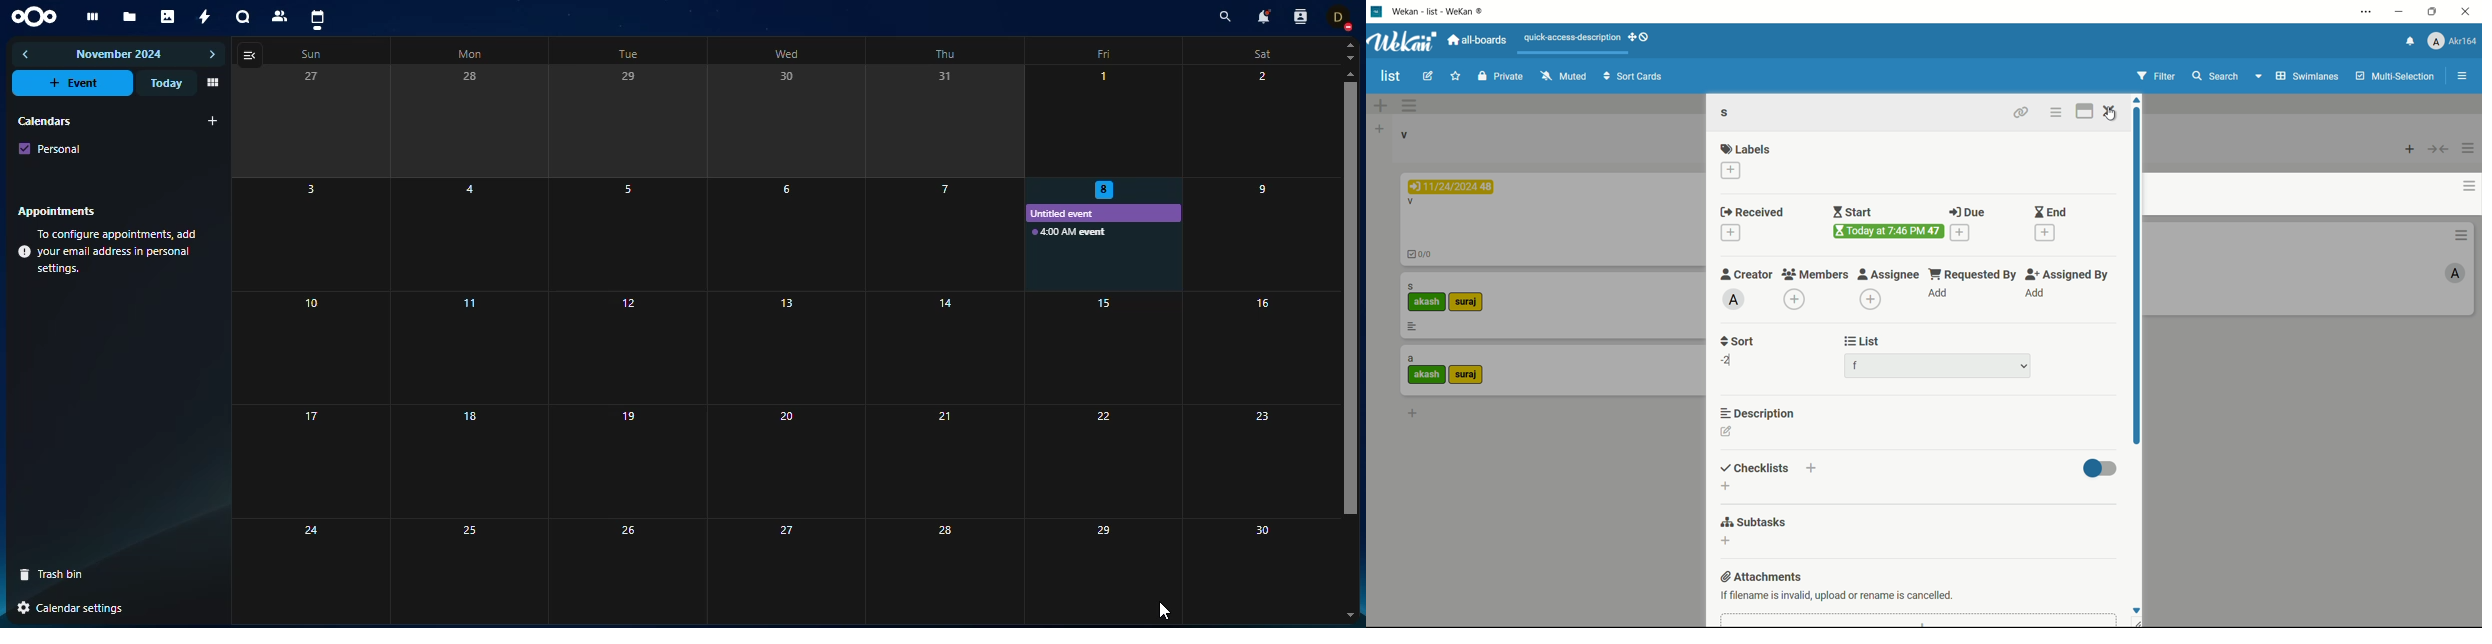 Image resolution: width=2492 pixels, height=644 pixels. I want to click on 14, so click(939, 347).